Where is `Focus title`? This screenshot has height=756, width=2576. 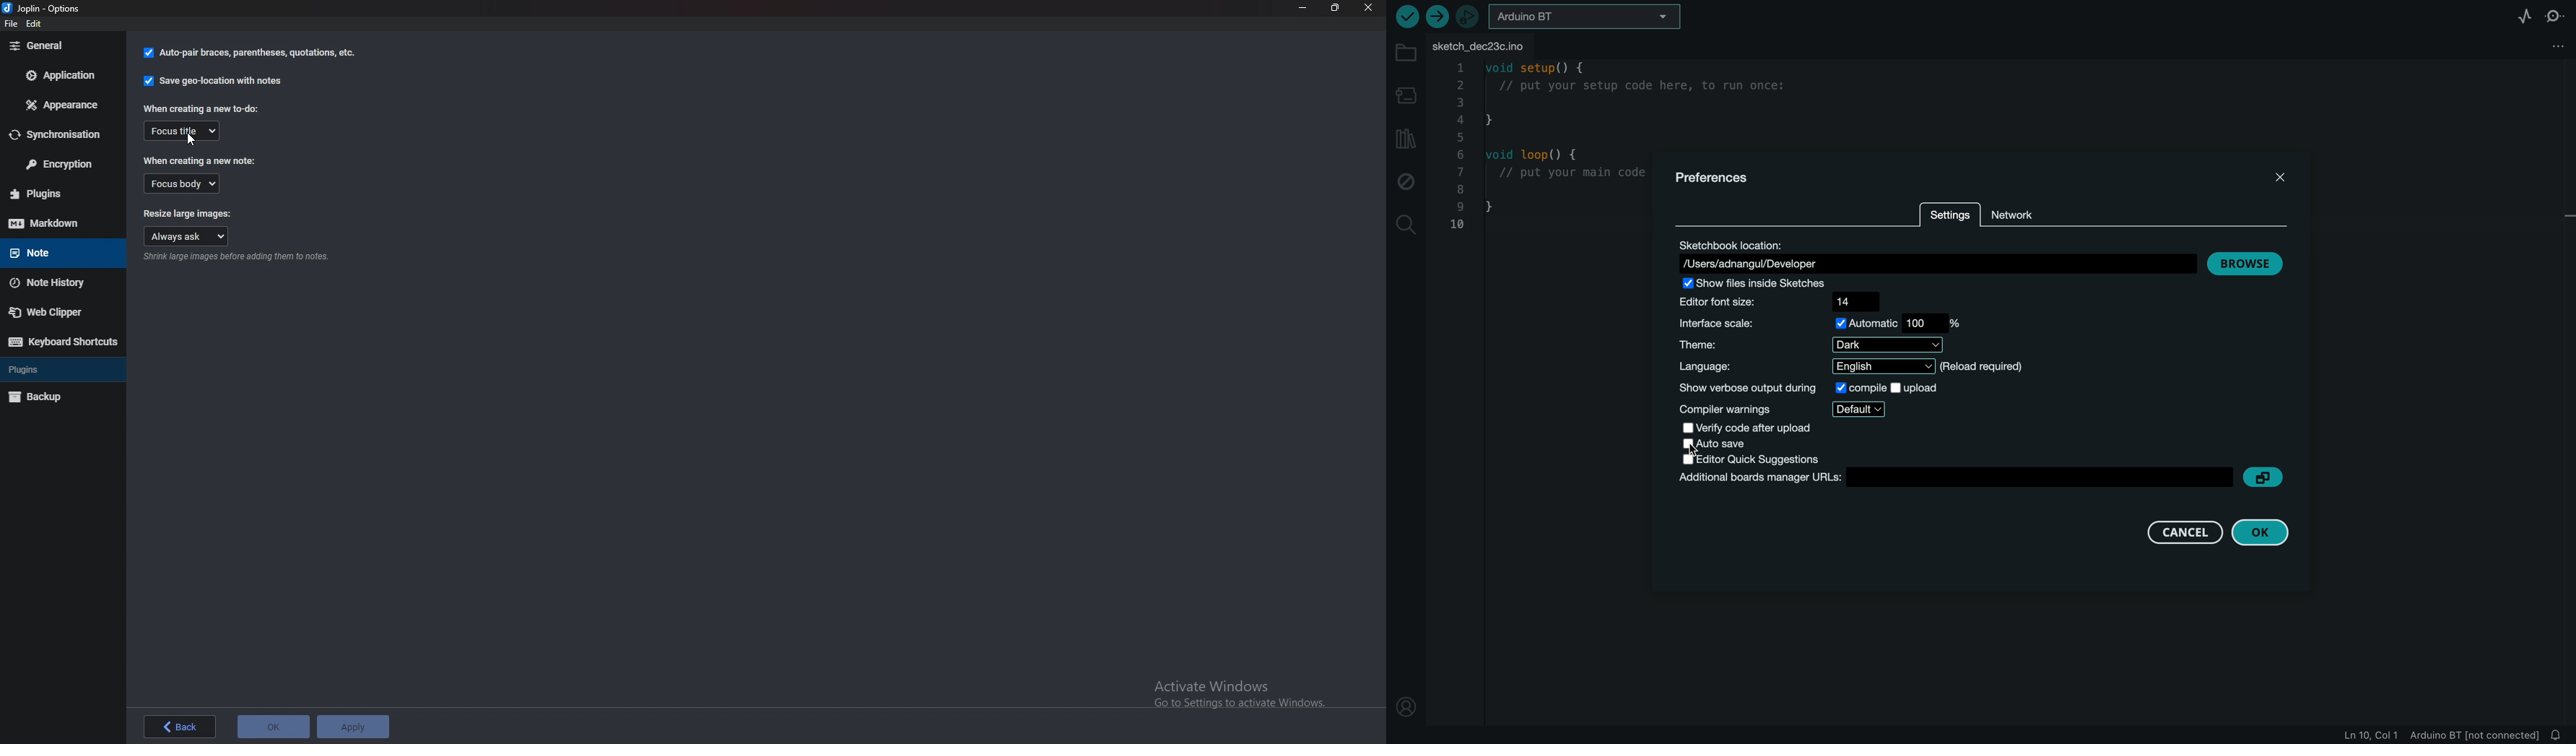
Focus title is located at coordinates (183, 130).